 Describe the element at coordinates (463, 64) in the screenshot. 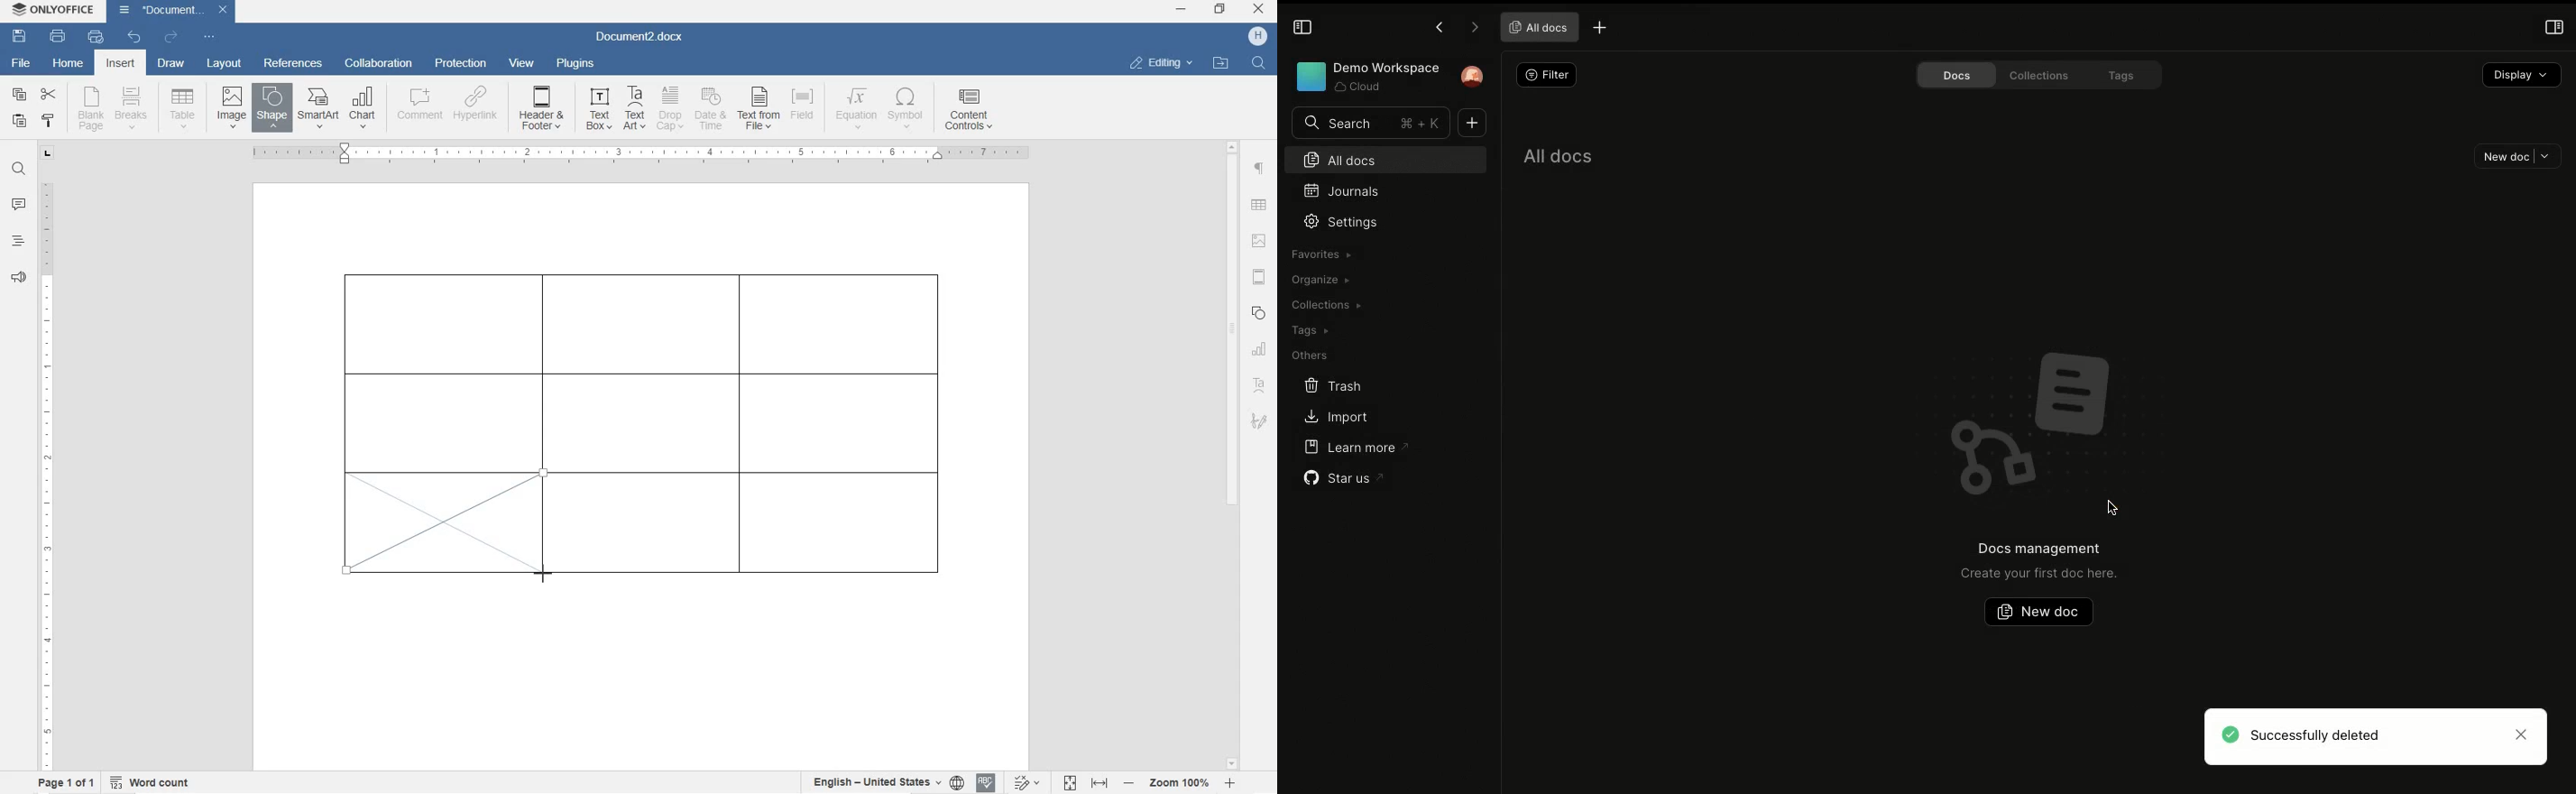

I see `protection` at that location.